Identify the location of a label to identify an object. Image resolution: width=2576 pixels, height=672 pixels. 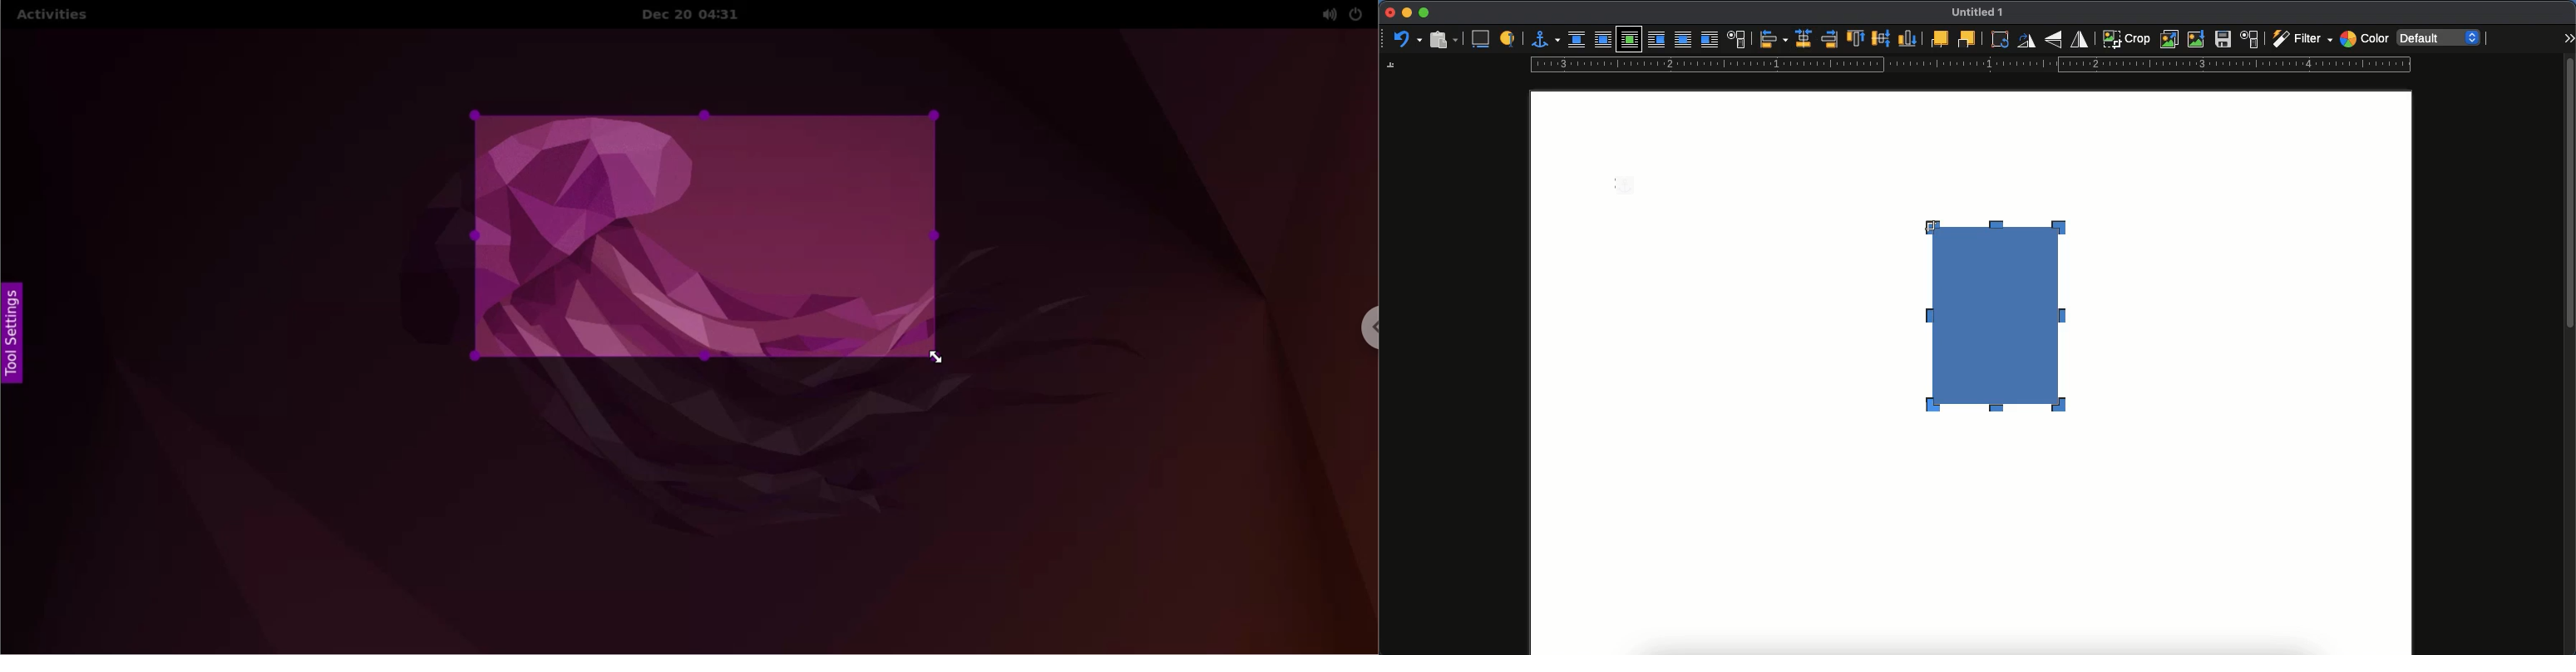
(1509, 37).